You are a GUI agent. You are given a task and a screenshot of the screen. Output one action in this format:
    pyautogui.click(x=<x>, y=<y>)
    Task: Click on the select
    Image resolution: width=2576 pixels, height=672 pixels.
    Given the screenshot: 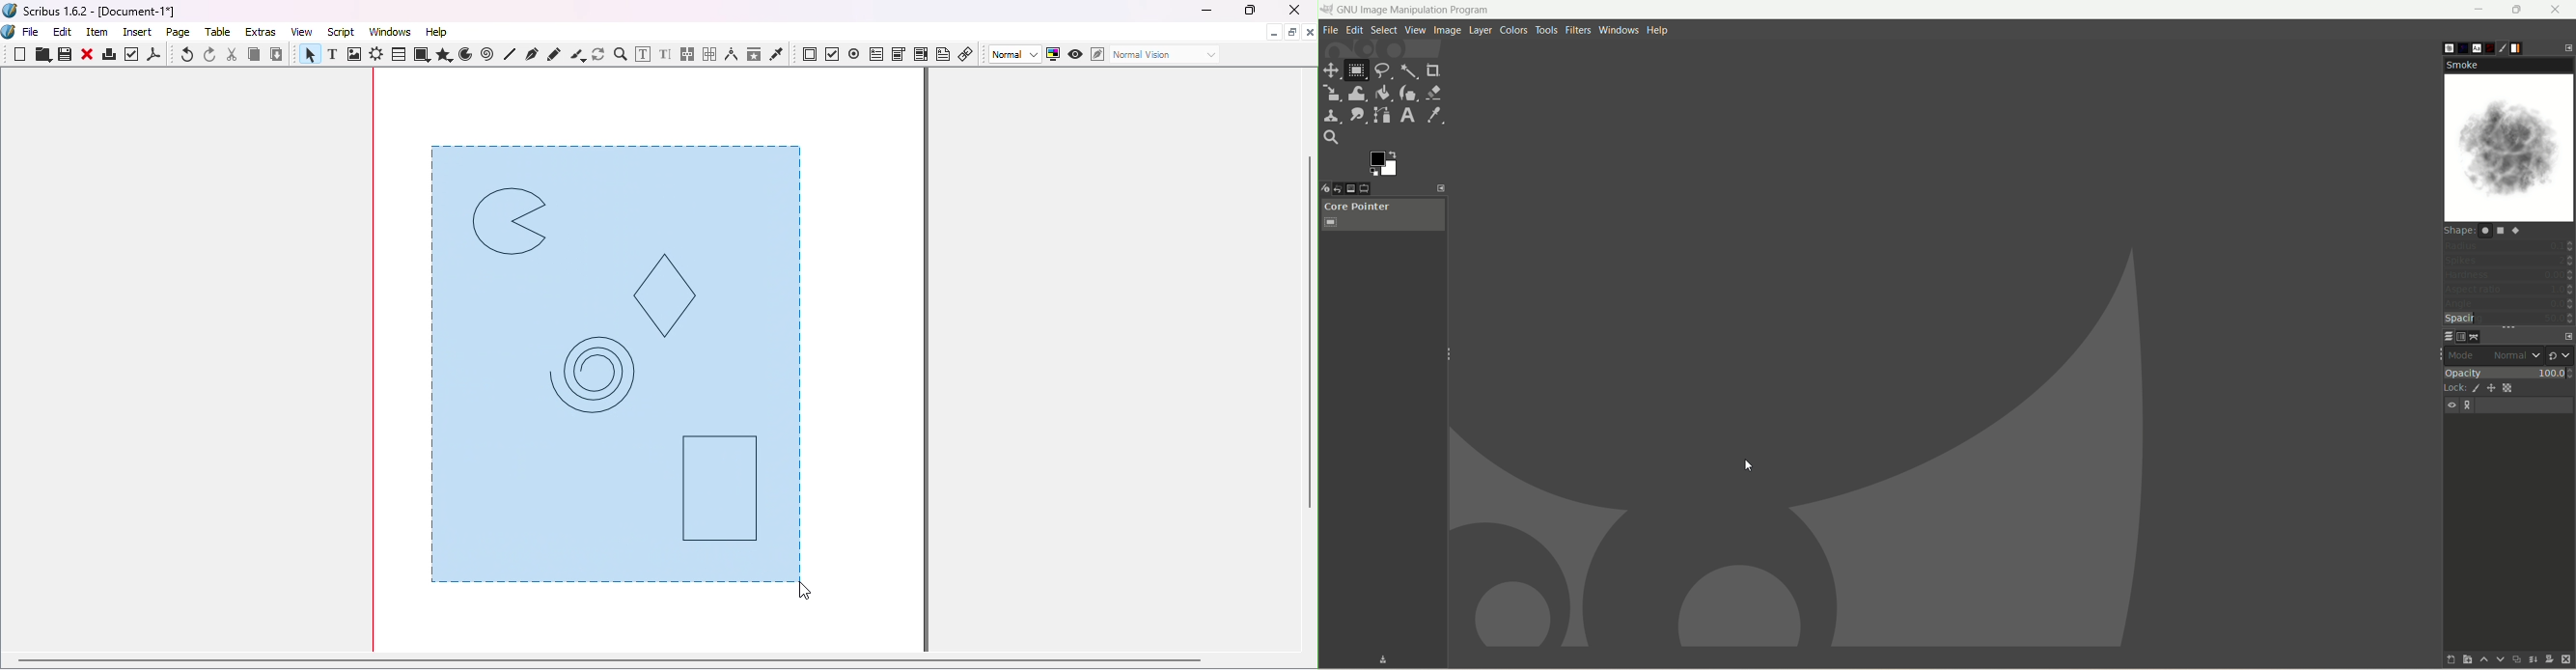 What is the action you would take?
    pyautogui.click(x=1383, y=30)
    